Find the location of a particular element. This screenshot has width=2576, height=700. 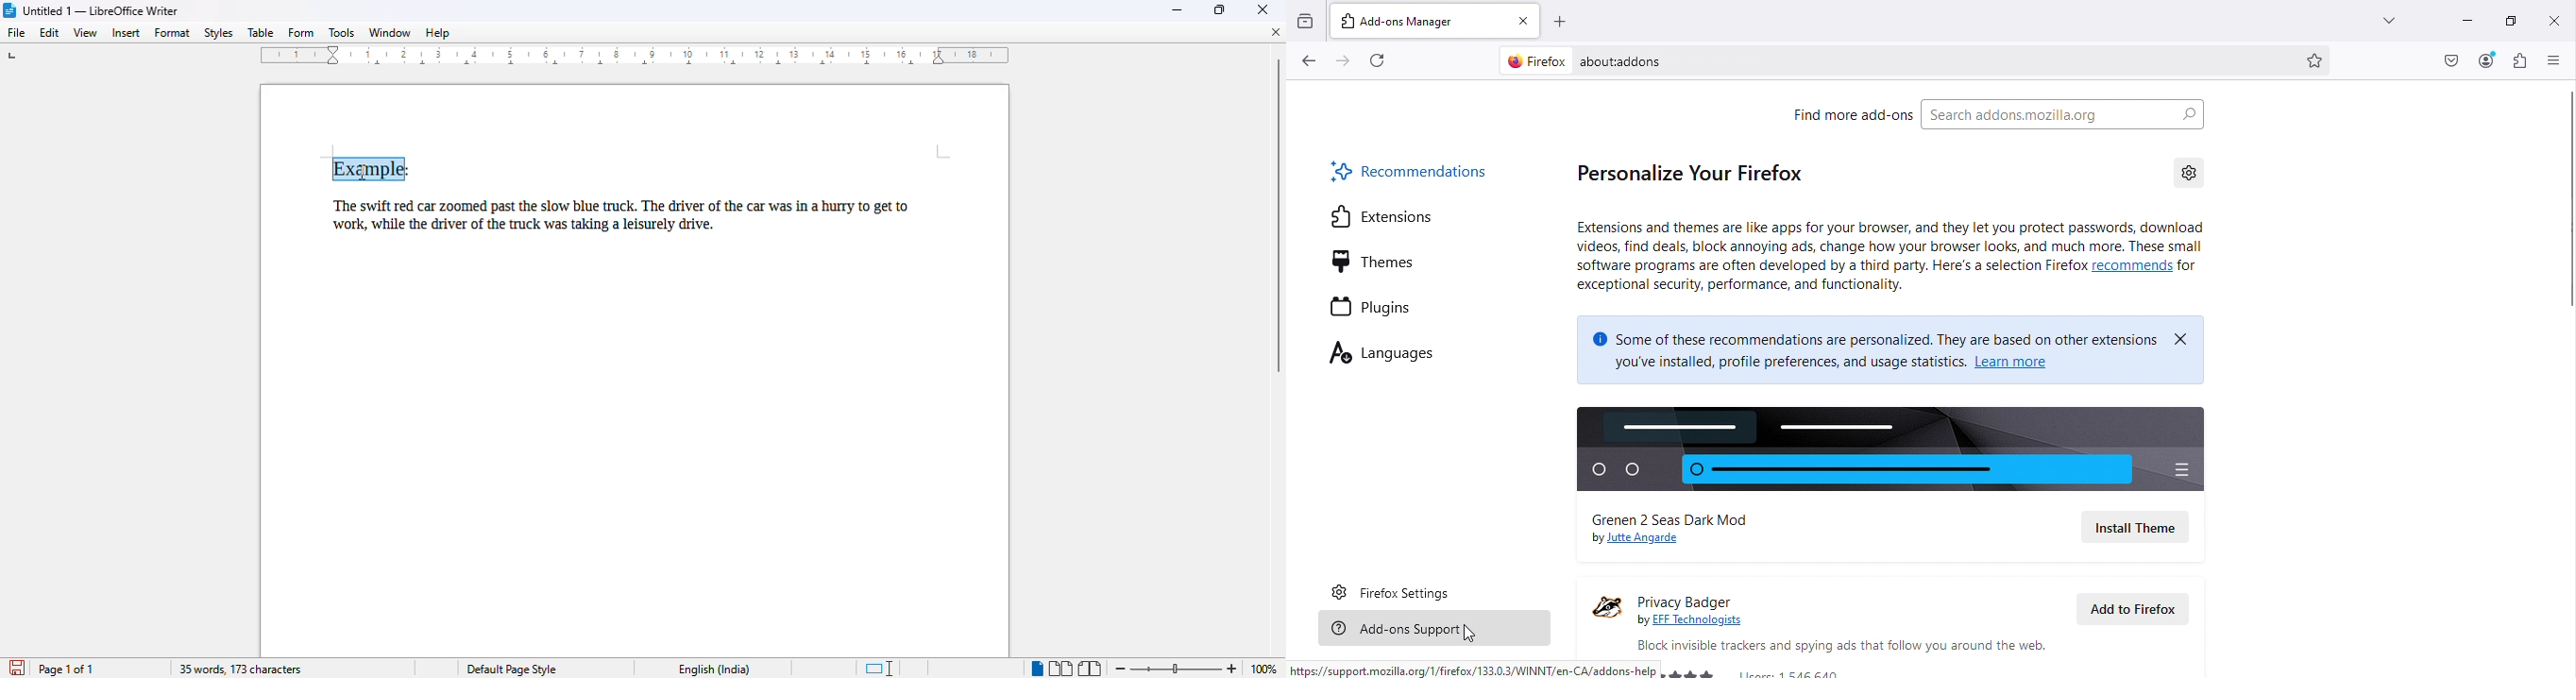

 is located at coordinates (2518, 58).